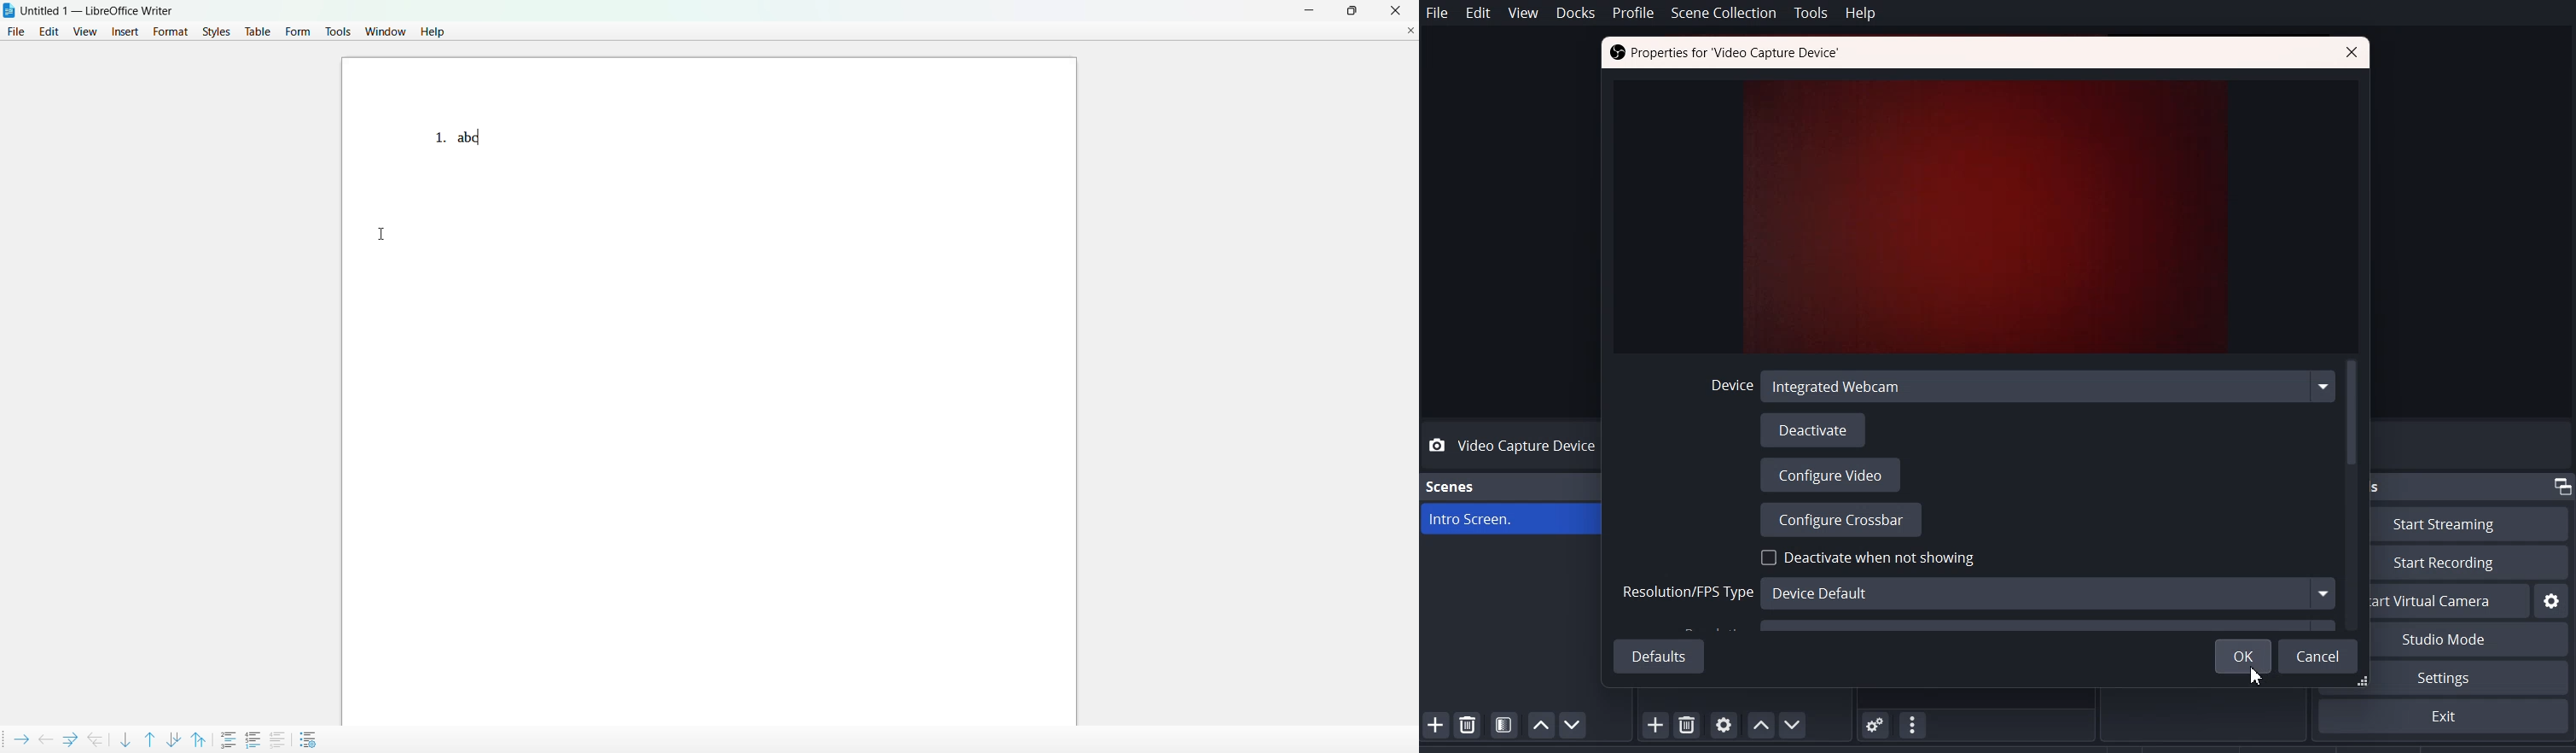 The image size is (2576, 756). What do you see at coordinates (2469, 563) in the screenshot?
I see `Start Recording` at bounding box center [2469, 563].